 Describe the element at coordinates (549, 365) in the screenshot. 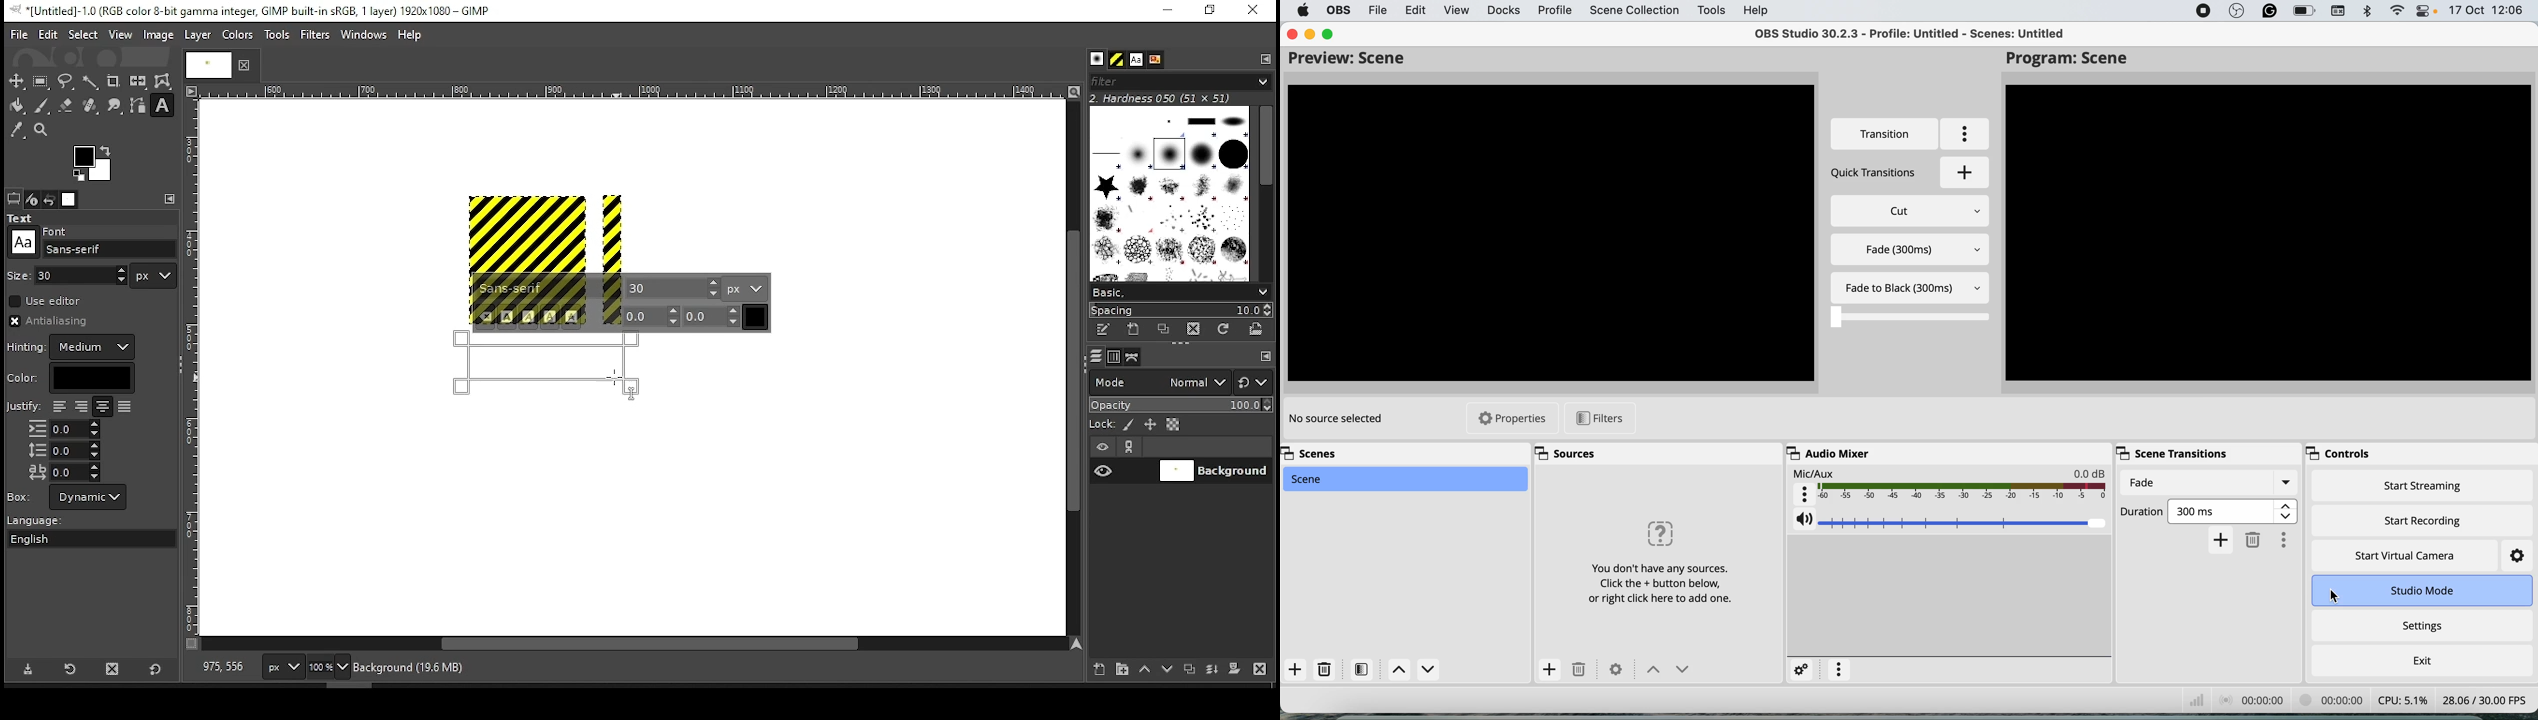

I see `text frame` at that location.